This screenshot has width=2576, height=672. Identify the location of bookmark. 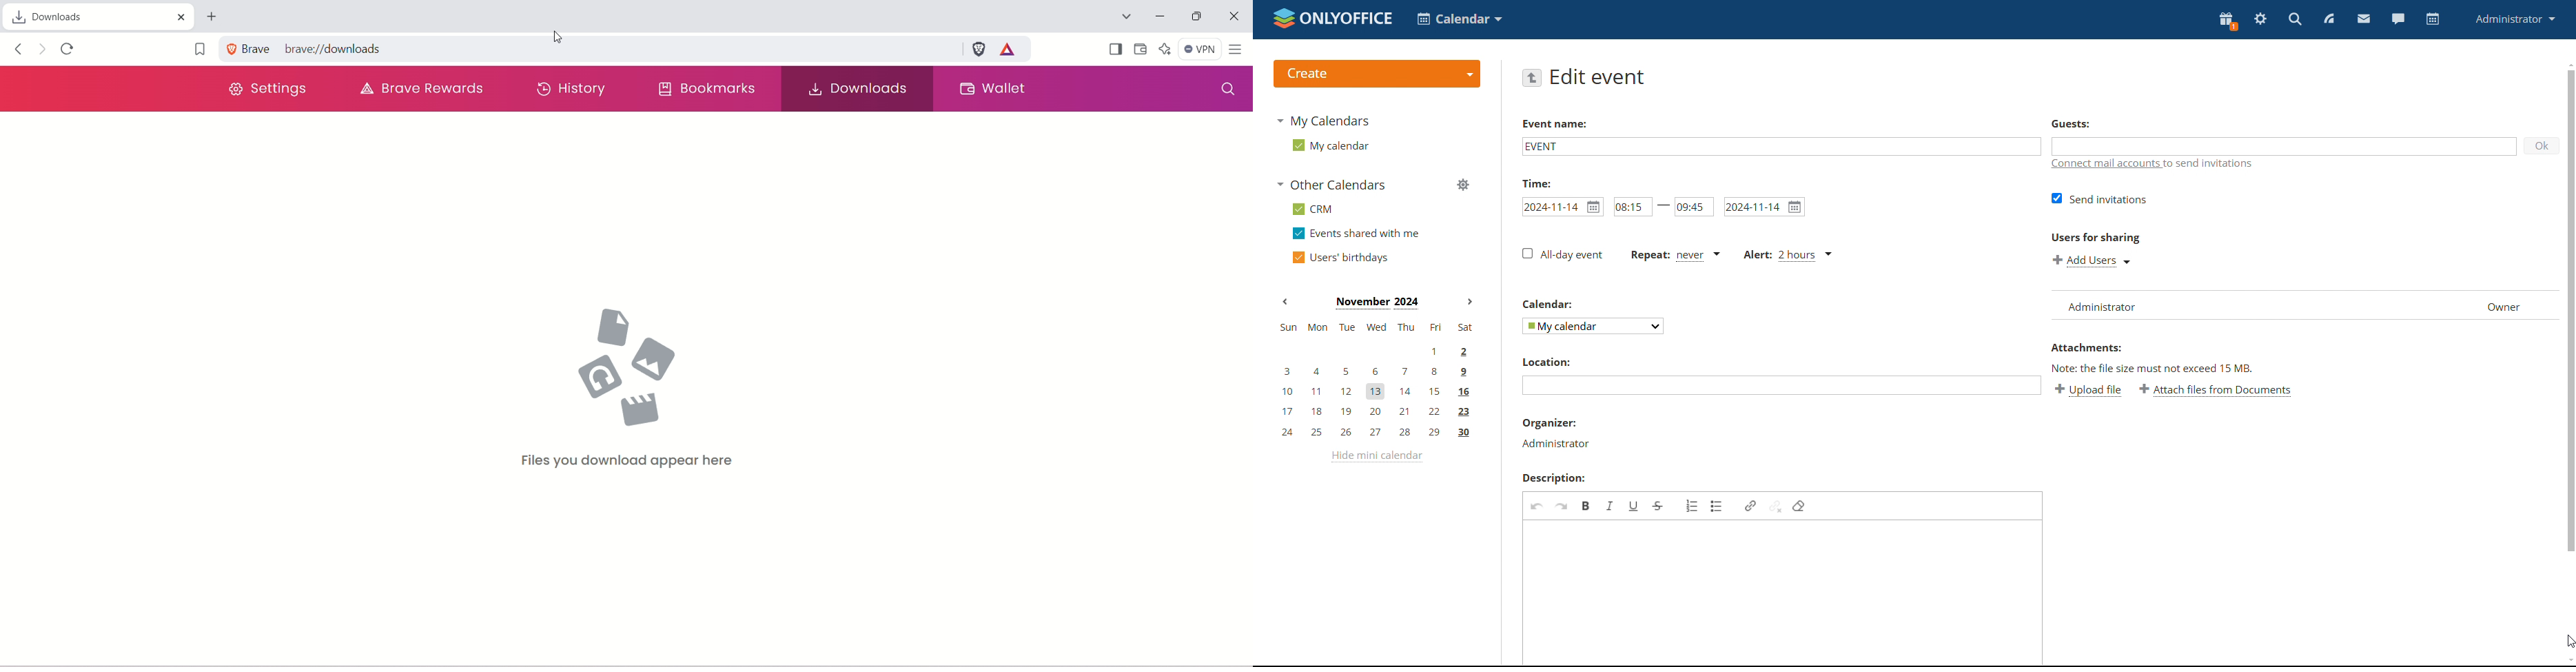
(198, 52).